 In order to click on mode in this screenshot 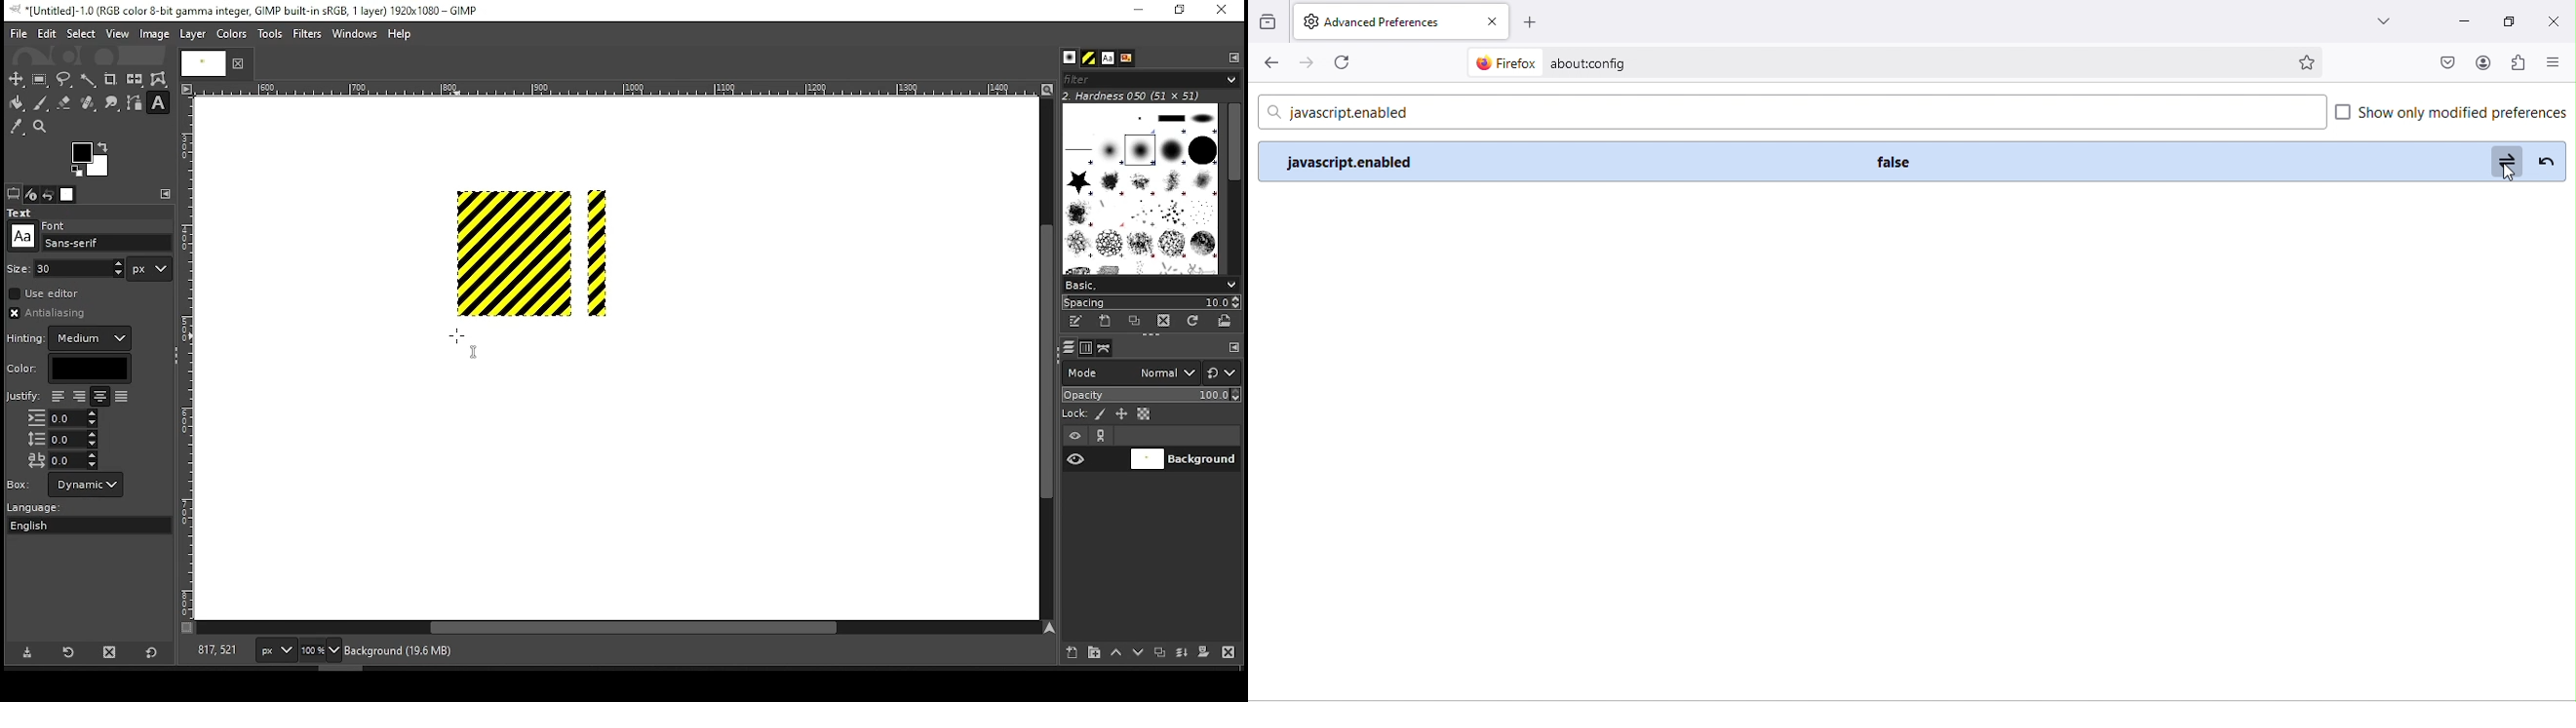, I will do `click(1130, 374)`.